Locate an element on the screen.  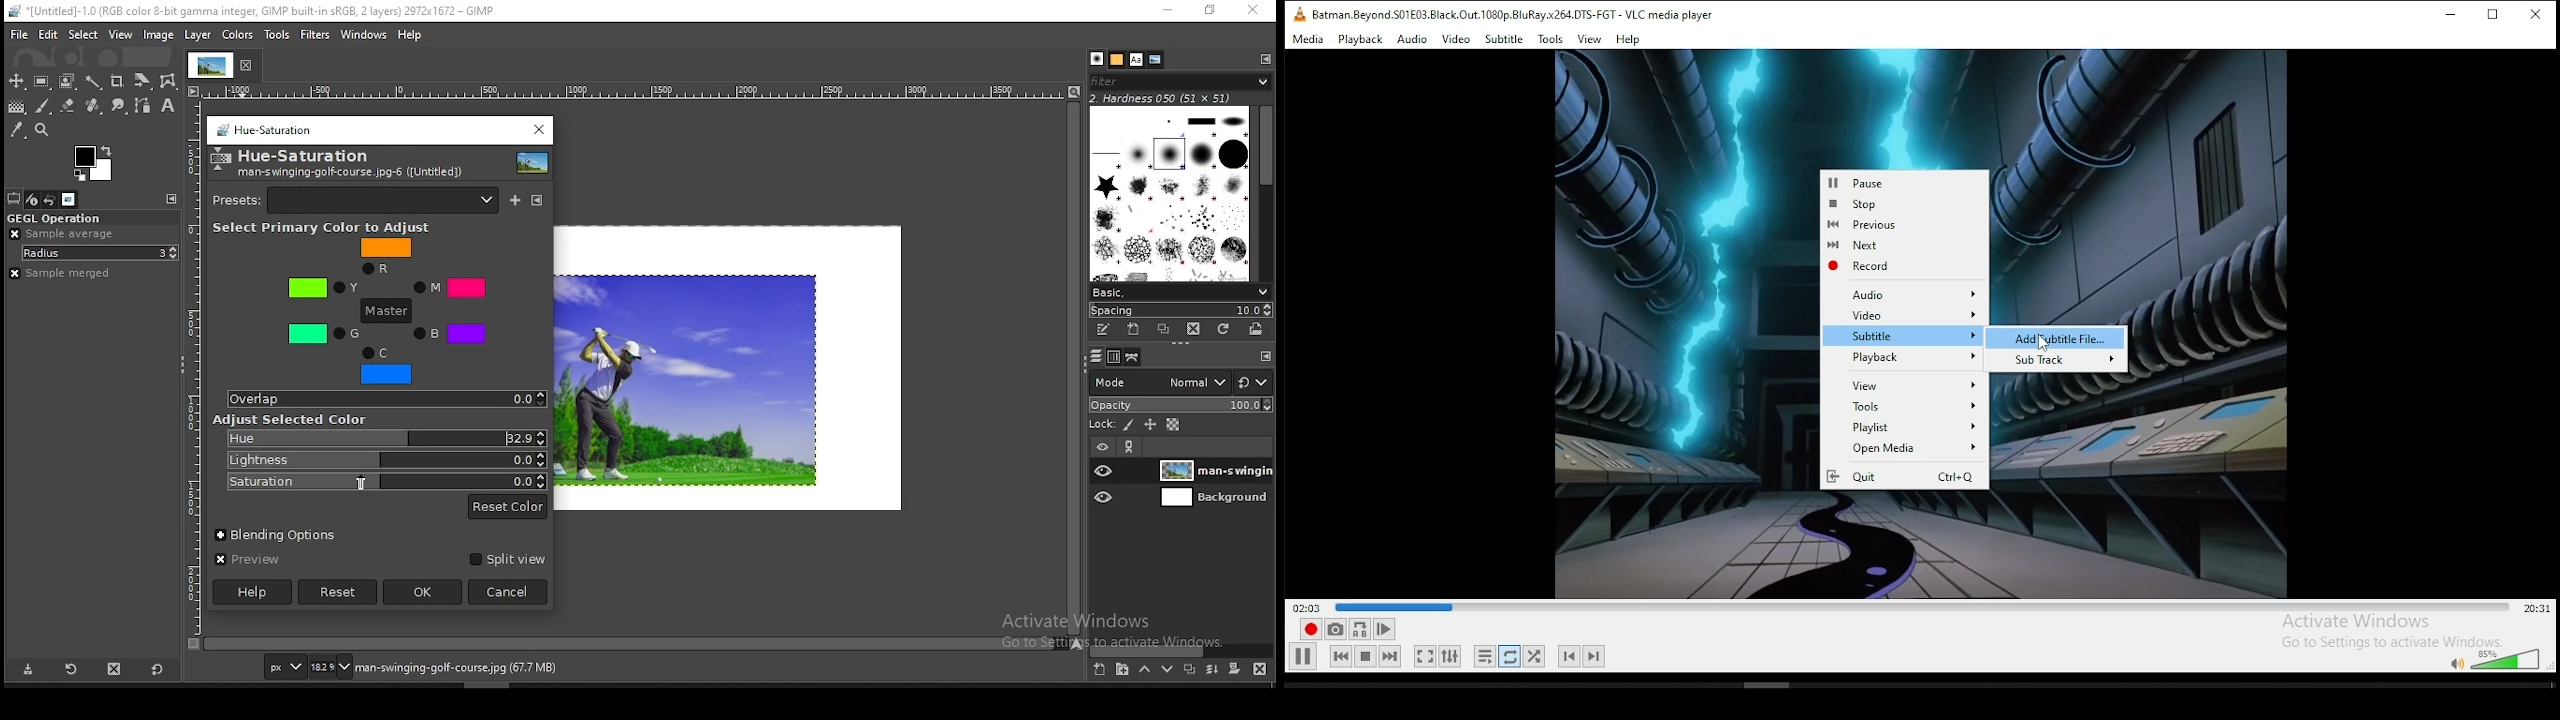
hardness 050 (51x51) is located at coordinates (1182, 99).